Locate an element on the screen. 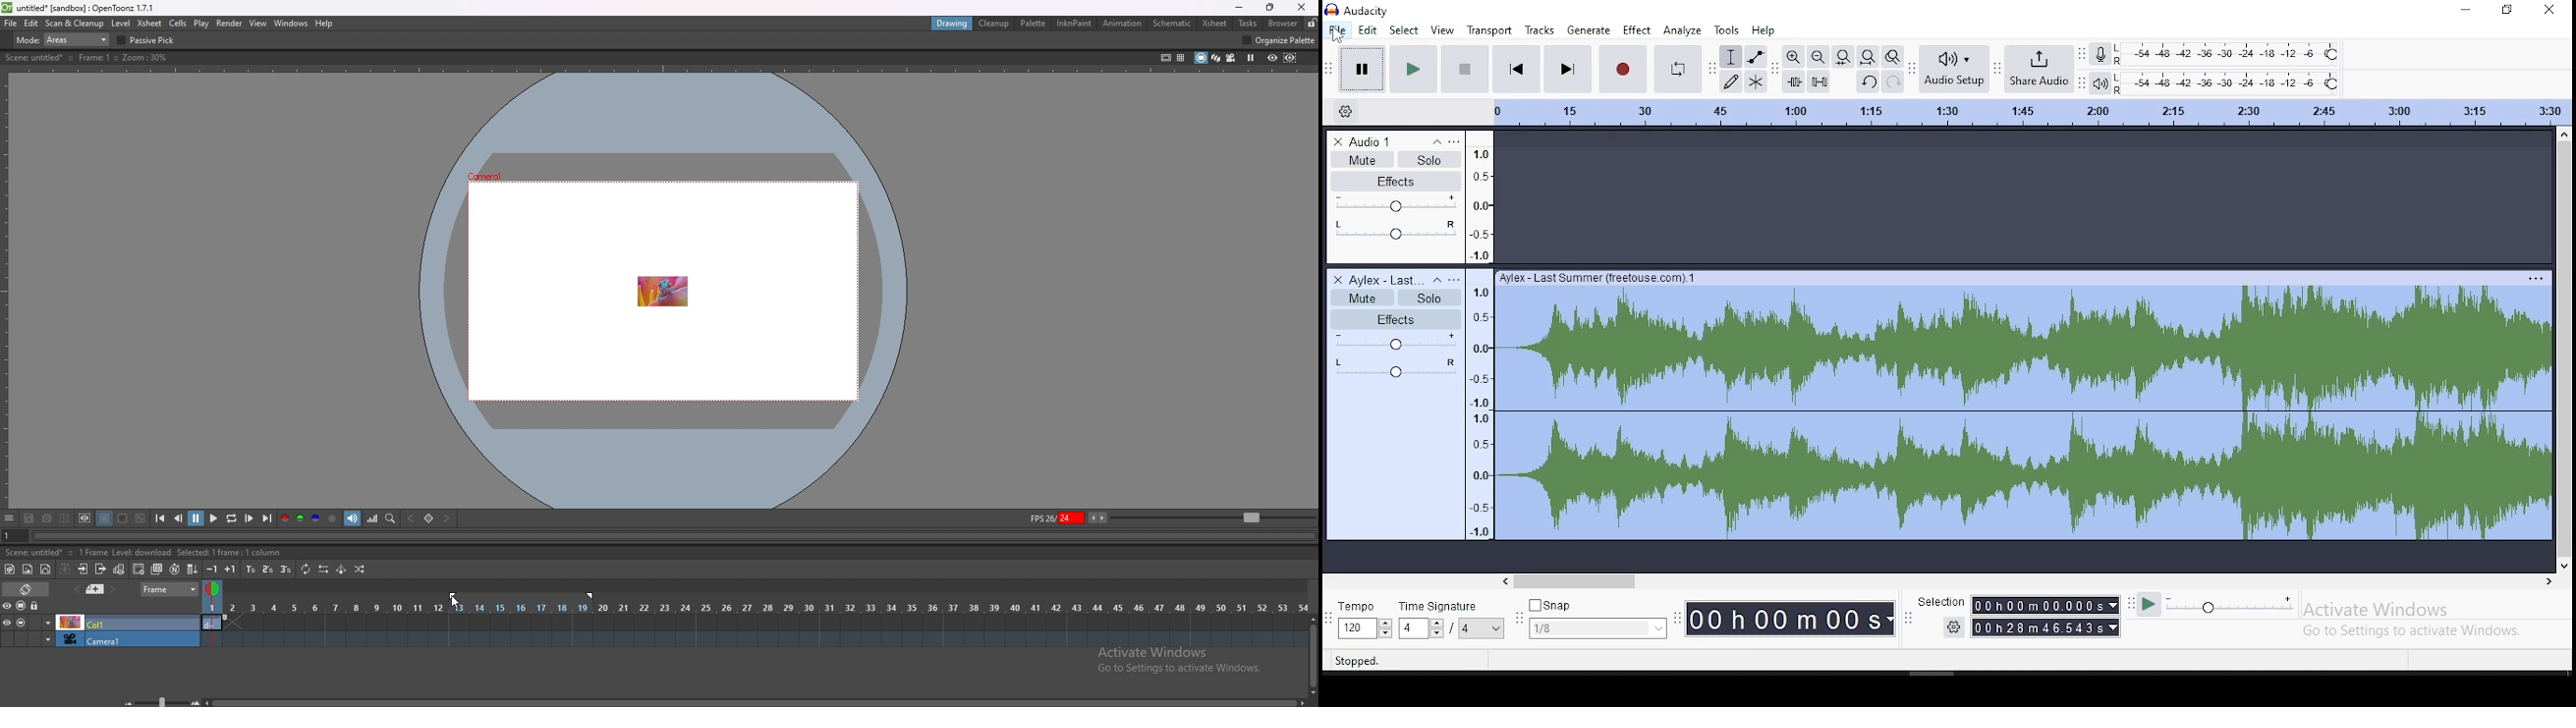  set key is located at coordinates (430, 518).